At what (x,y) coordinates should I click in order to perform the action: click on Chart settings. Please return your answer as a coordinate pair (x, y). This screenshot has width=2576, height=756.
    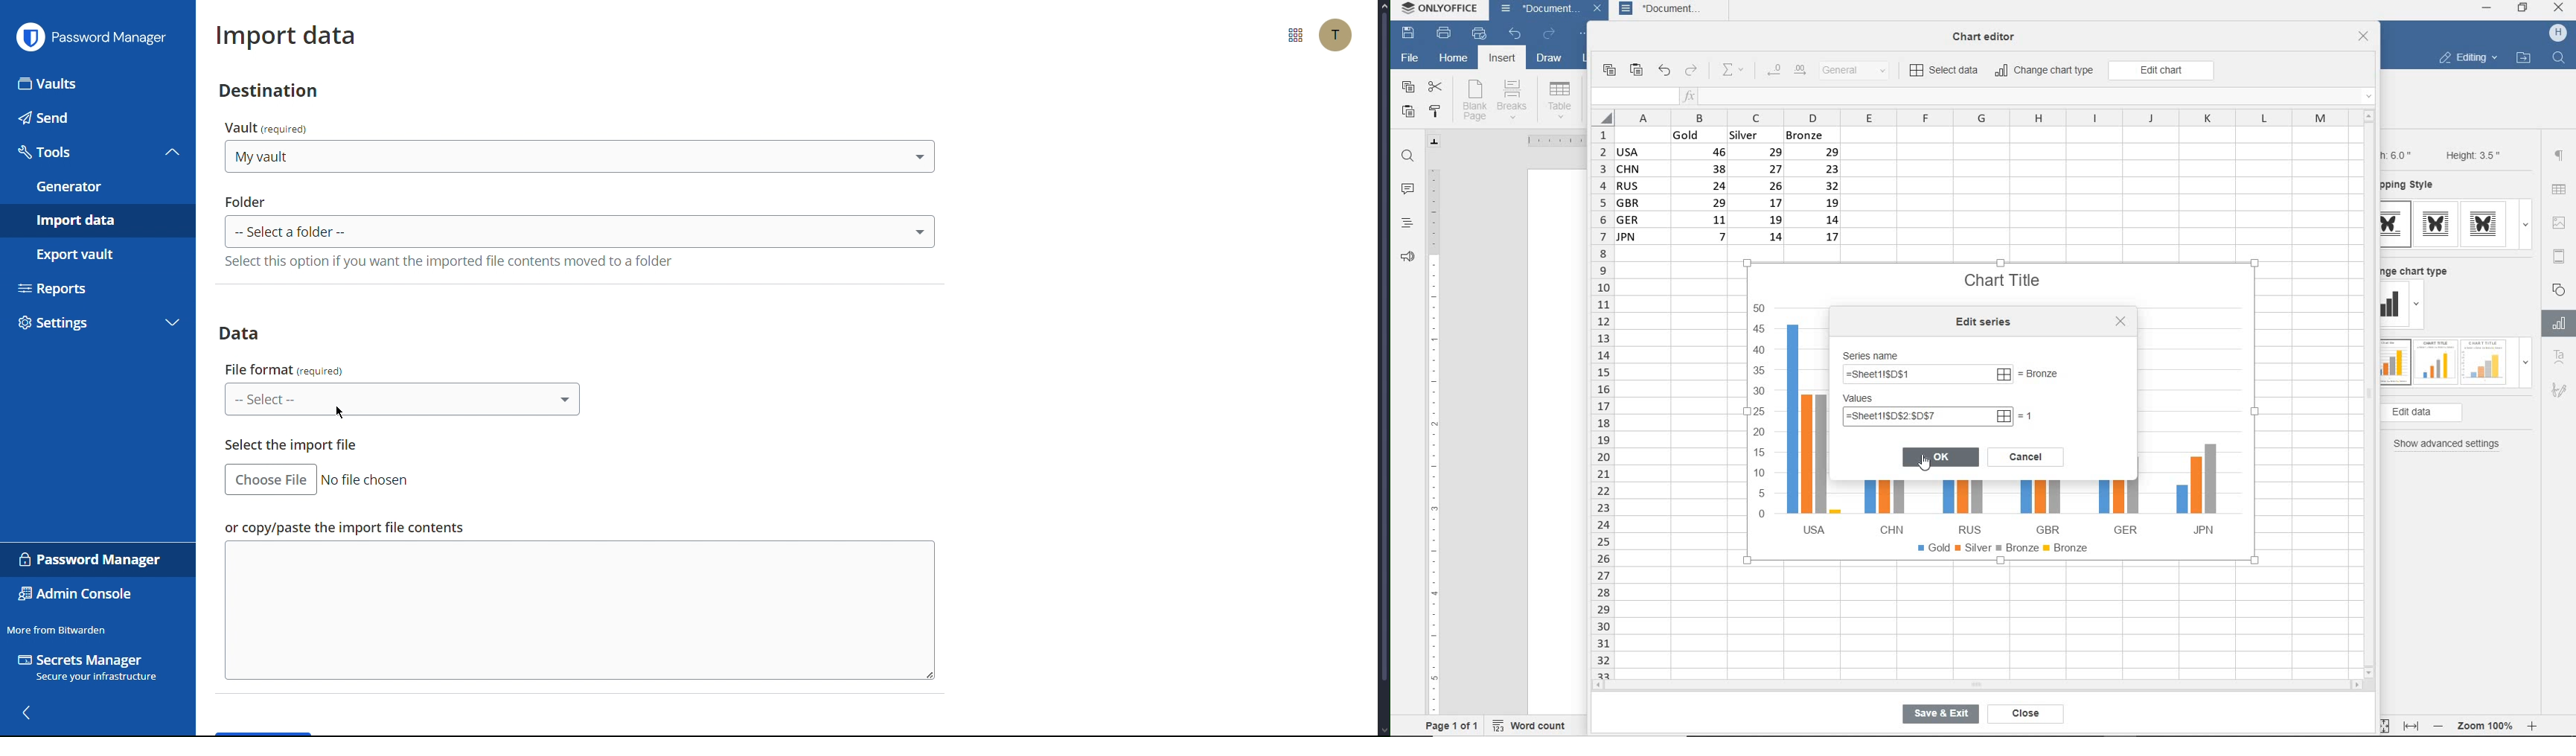
    Looking at the image, I should click on (2556, 323).